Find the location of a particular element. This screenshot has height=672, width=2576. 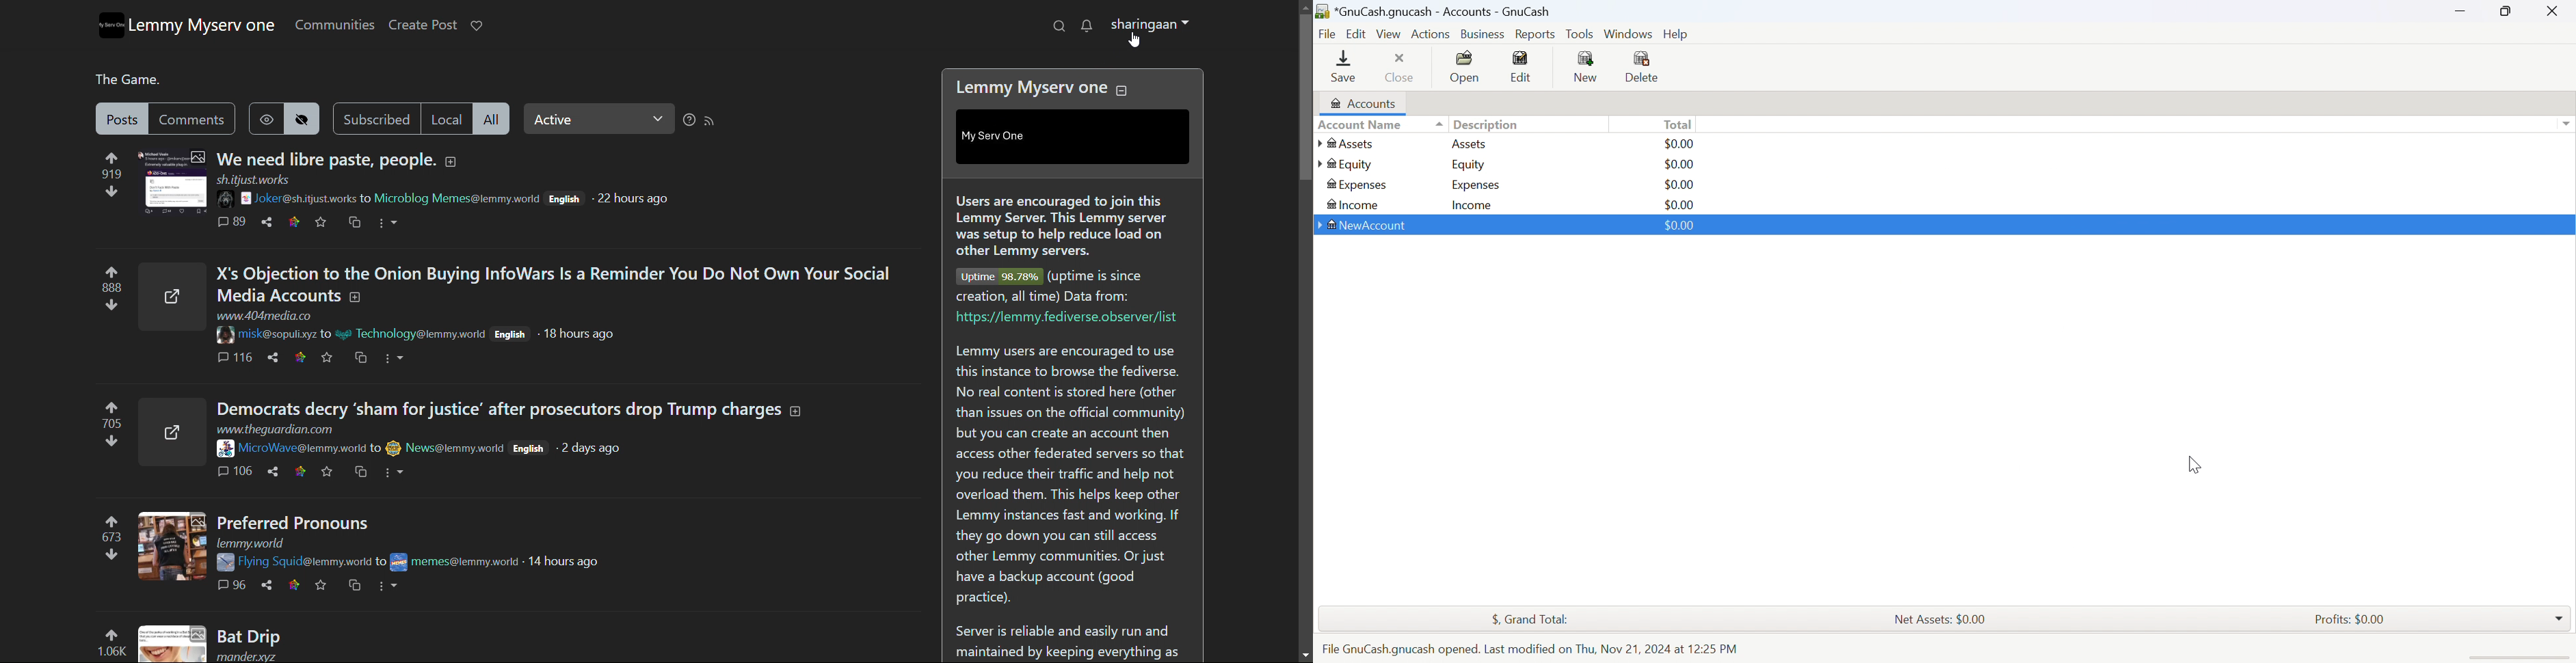

$0.00 is located at coordinates (1681, 143).